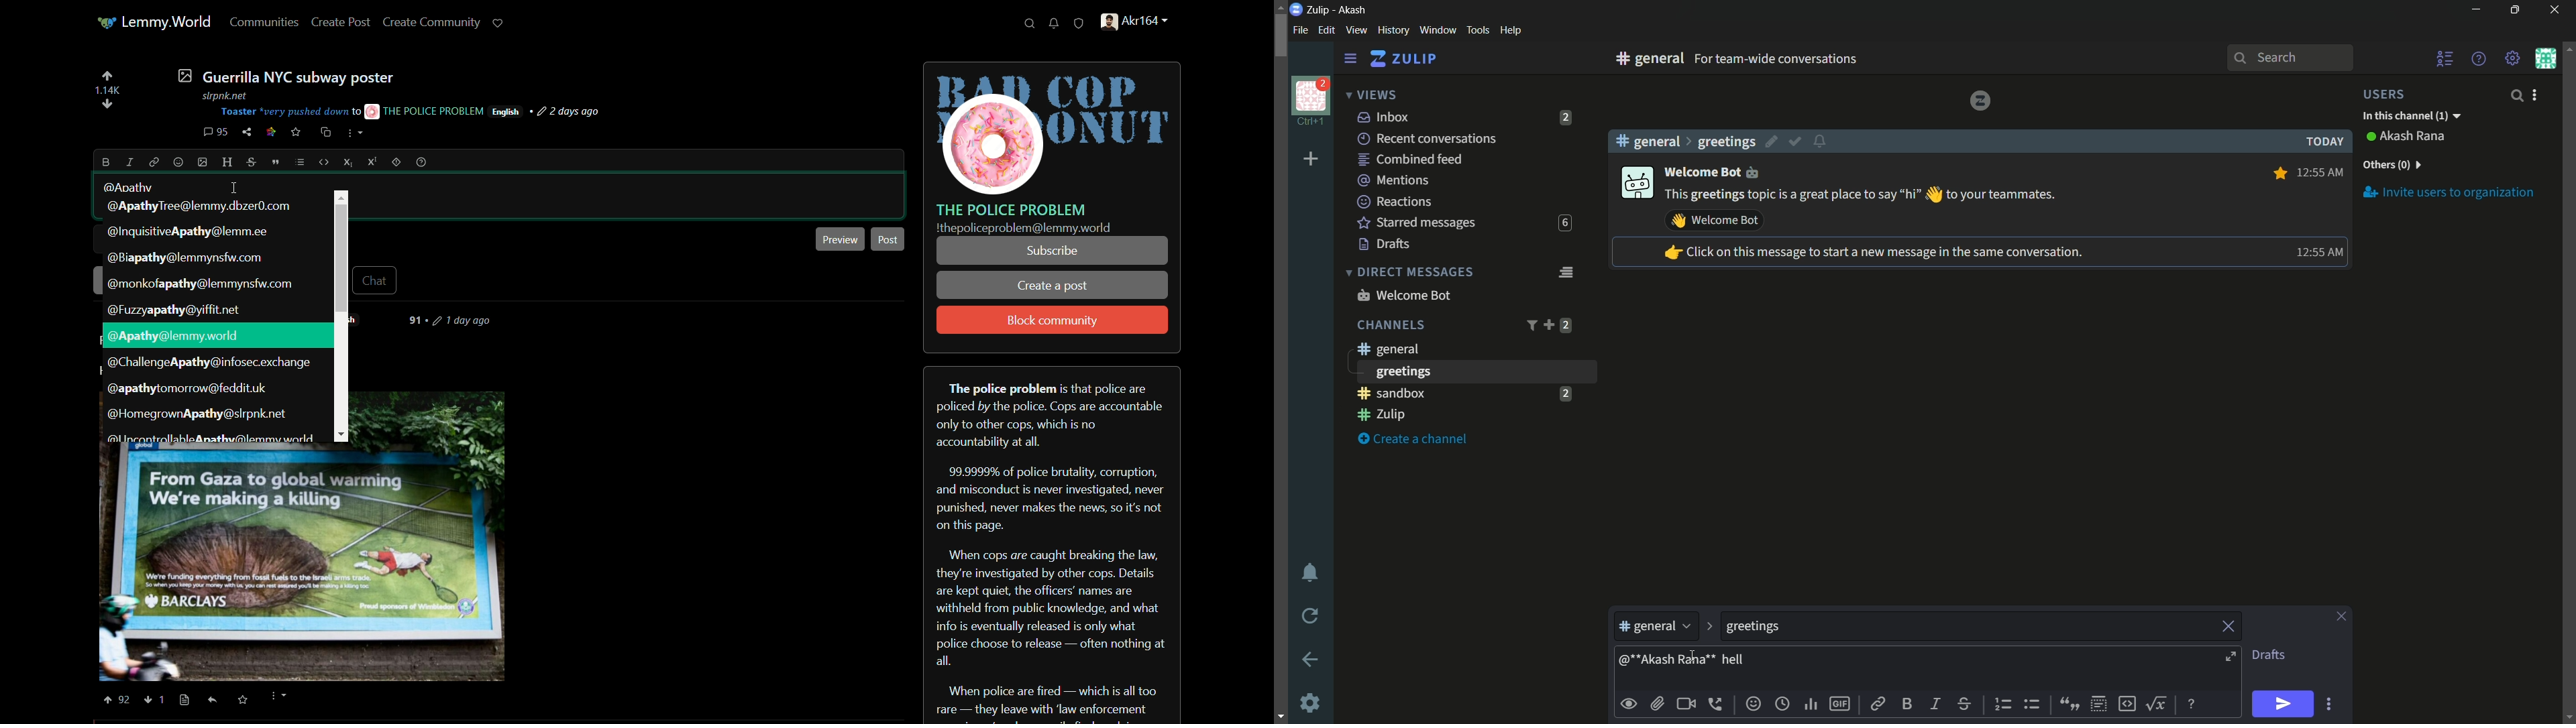 The width and height of the screenshot is (2576, 728). What do you see at coordinates (1279, 715) in the screenshot?
I see `croll down` at bounding box center [1279, 715].